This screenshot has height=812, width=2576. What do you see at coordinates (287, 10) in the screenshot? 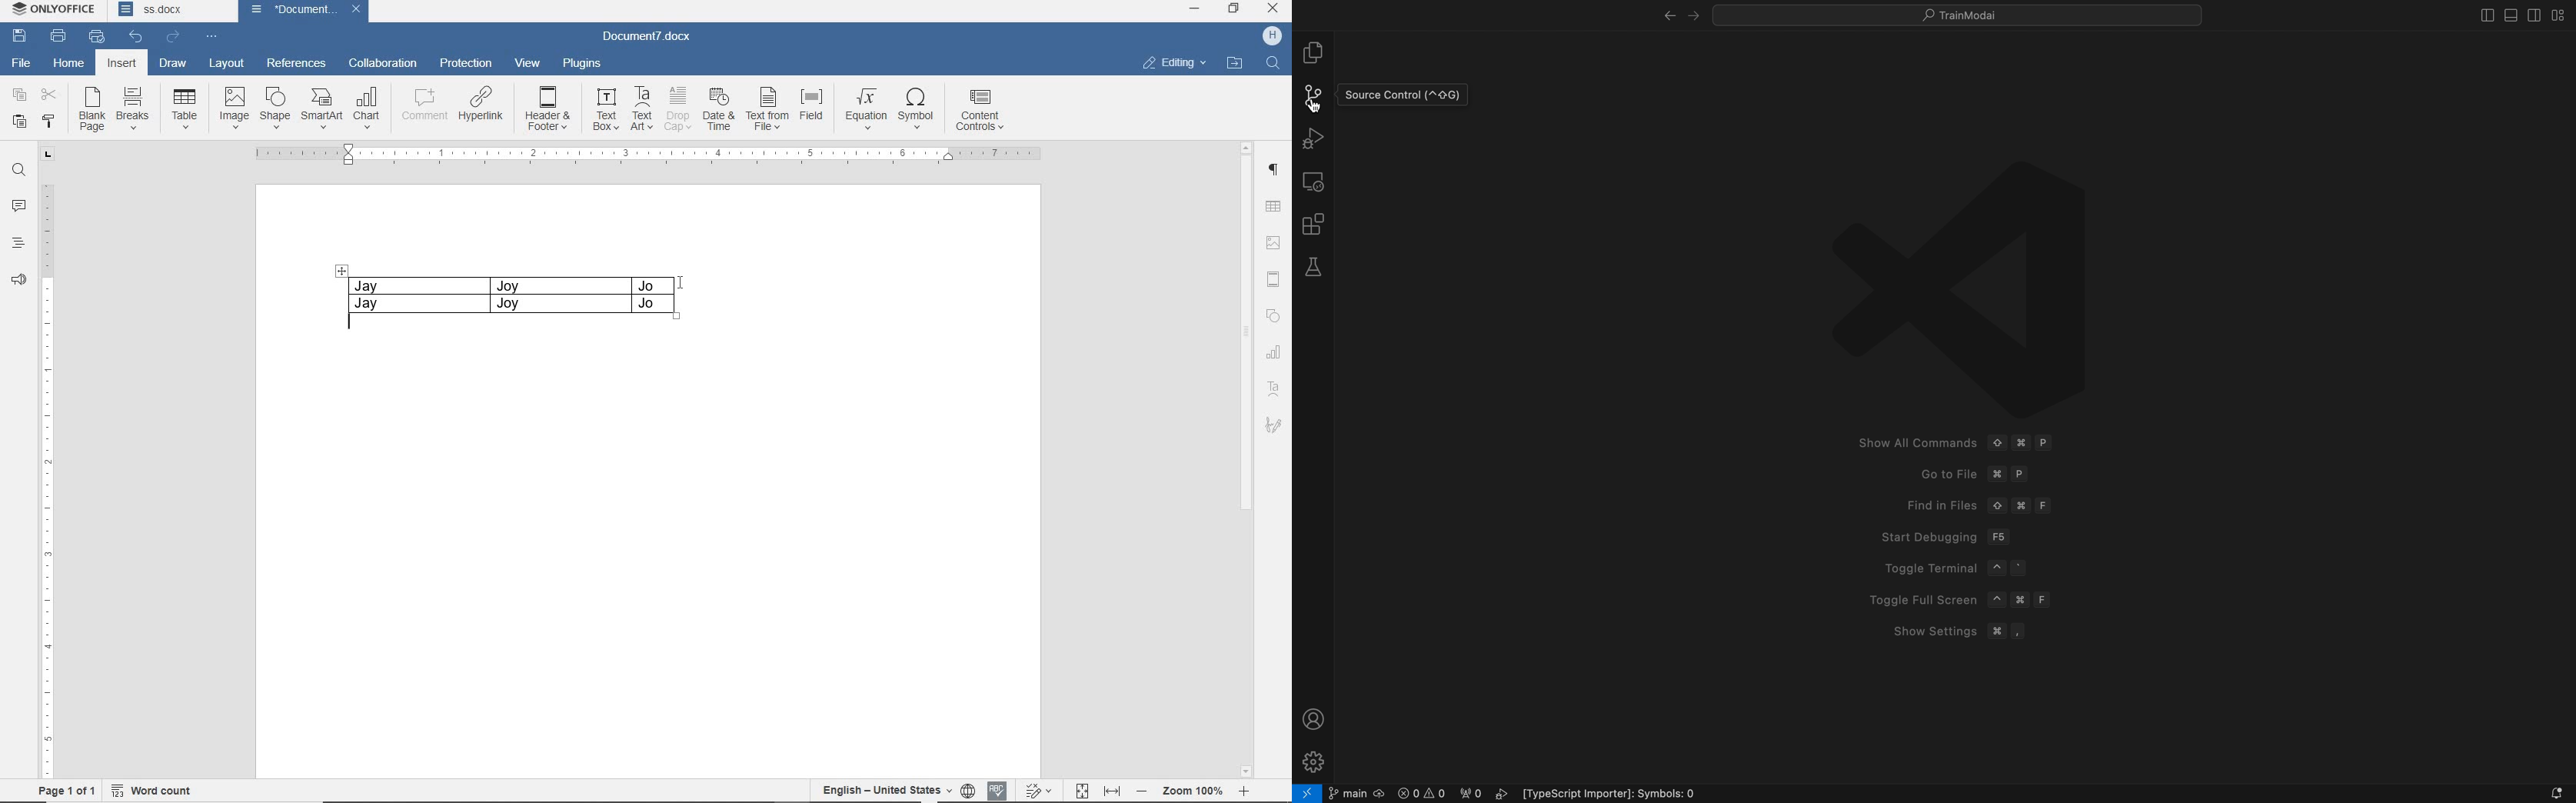
I see `document` at bounding box center [287, 10].